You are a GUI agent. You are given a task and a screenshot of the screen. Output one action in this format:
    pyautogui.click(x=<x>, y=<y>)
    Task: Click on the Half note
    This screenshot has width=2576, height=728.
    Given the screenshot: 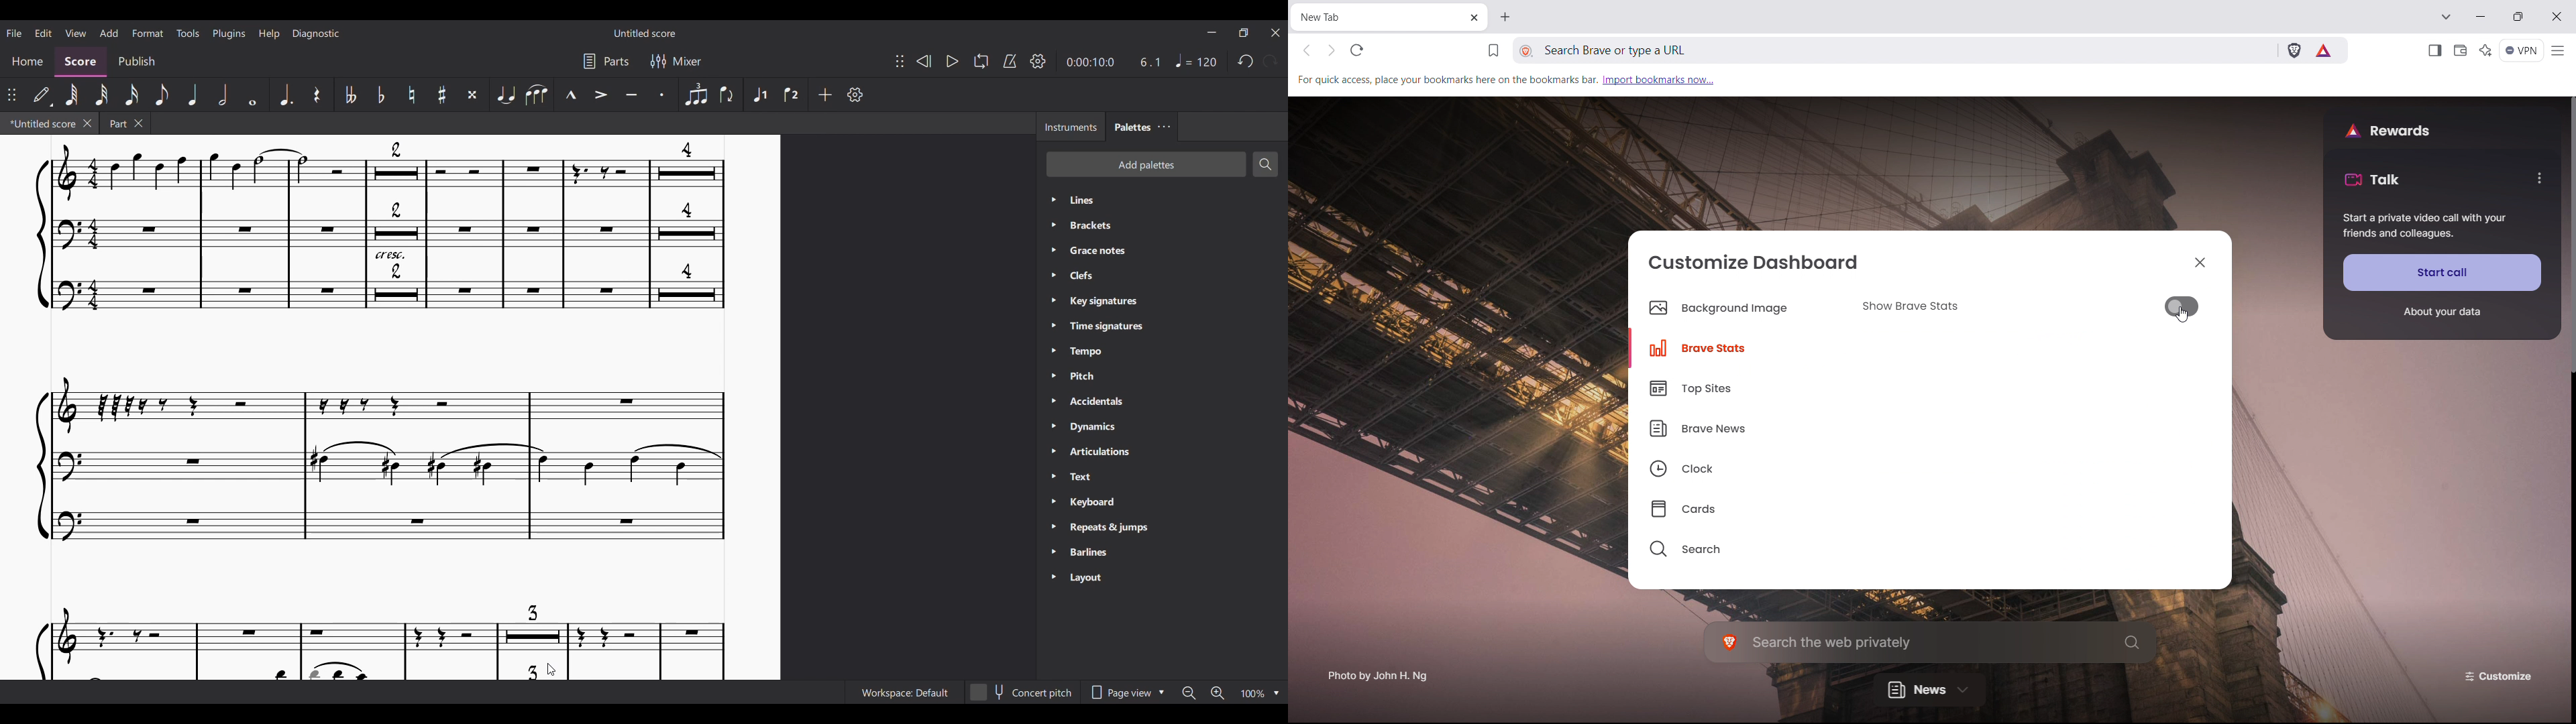 What is the action you would take?
    pyautogui.click(x=223, y=95)
    